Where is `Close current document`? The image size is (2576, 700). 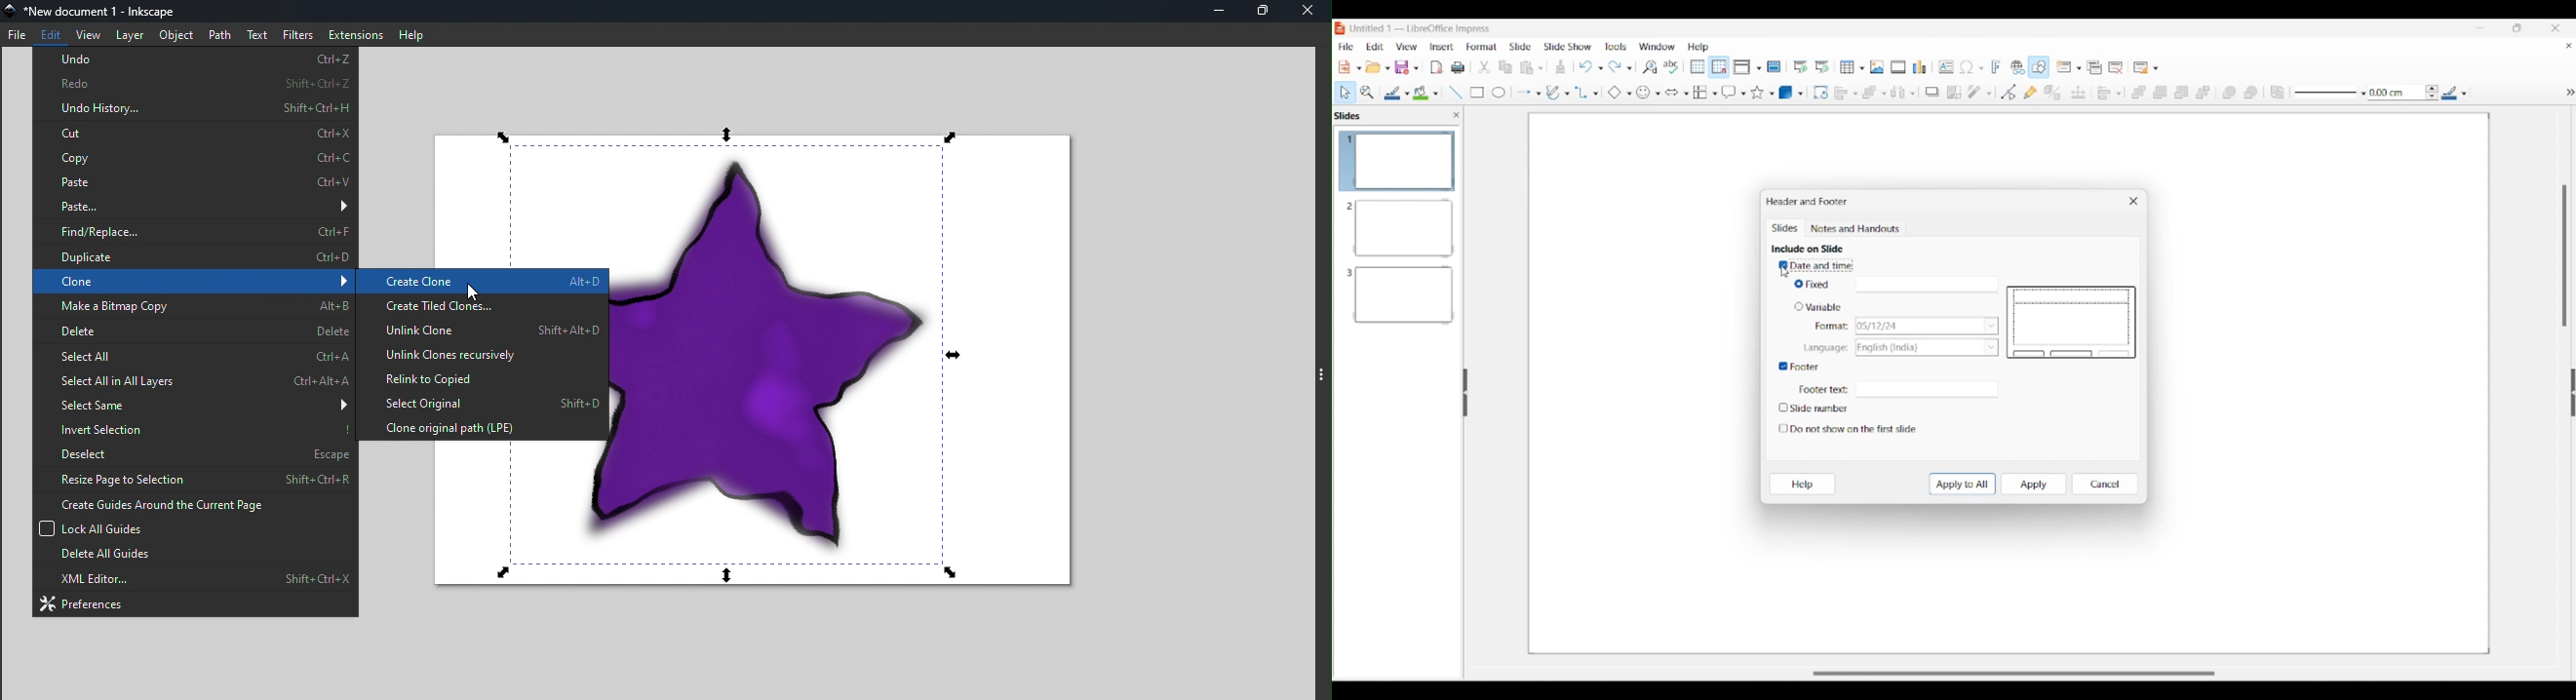 Close current document is located at coordinates (2569, 45).